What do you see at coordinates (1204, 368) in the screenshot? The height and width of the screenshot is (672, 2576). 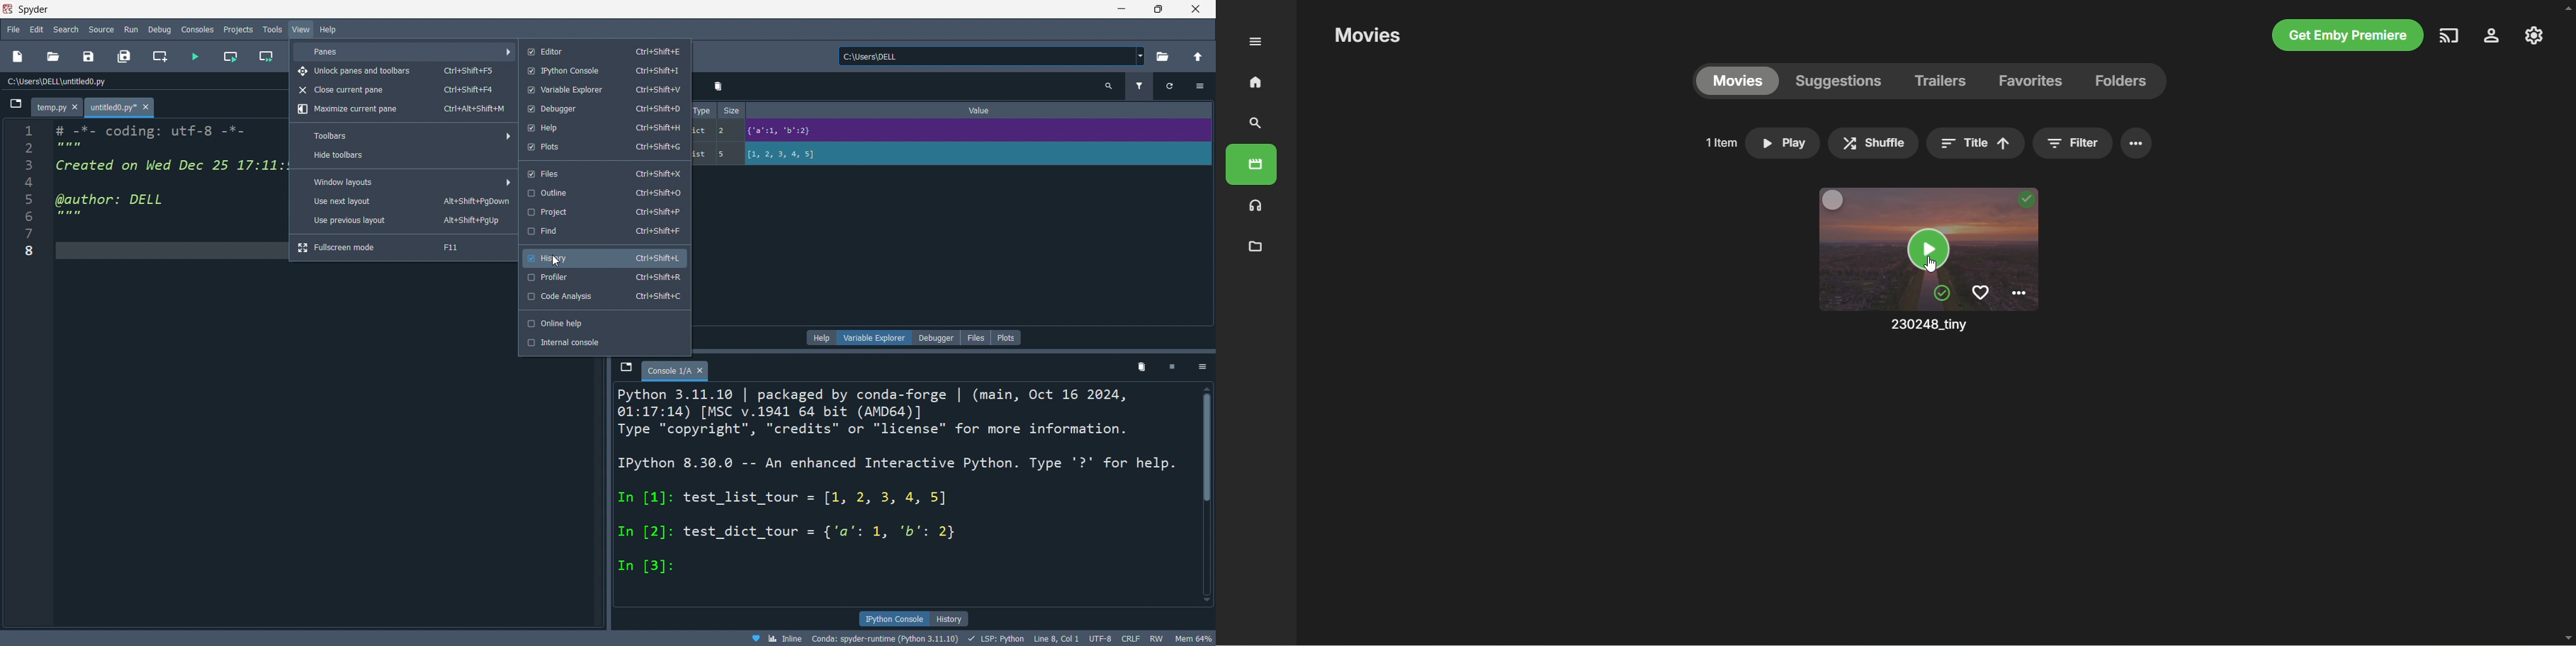 I see `options` at bounding box center [1204, 368].